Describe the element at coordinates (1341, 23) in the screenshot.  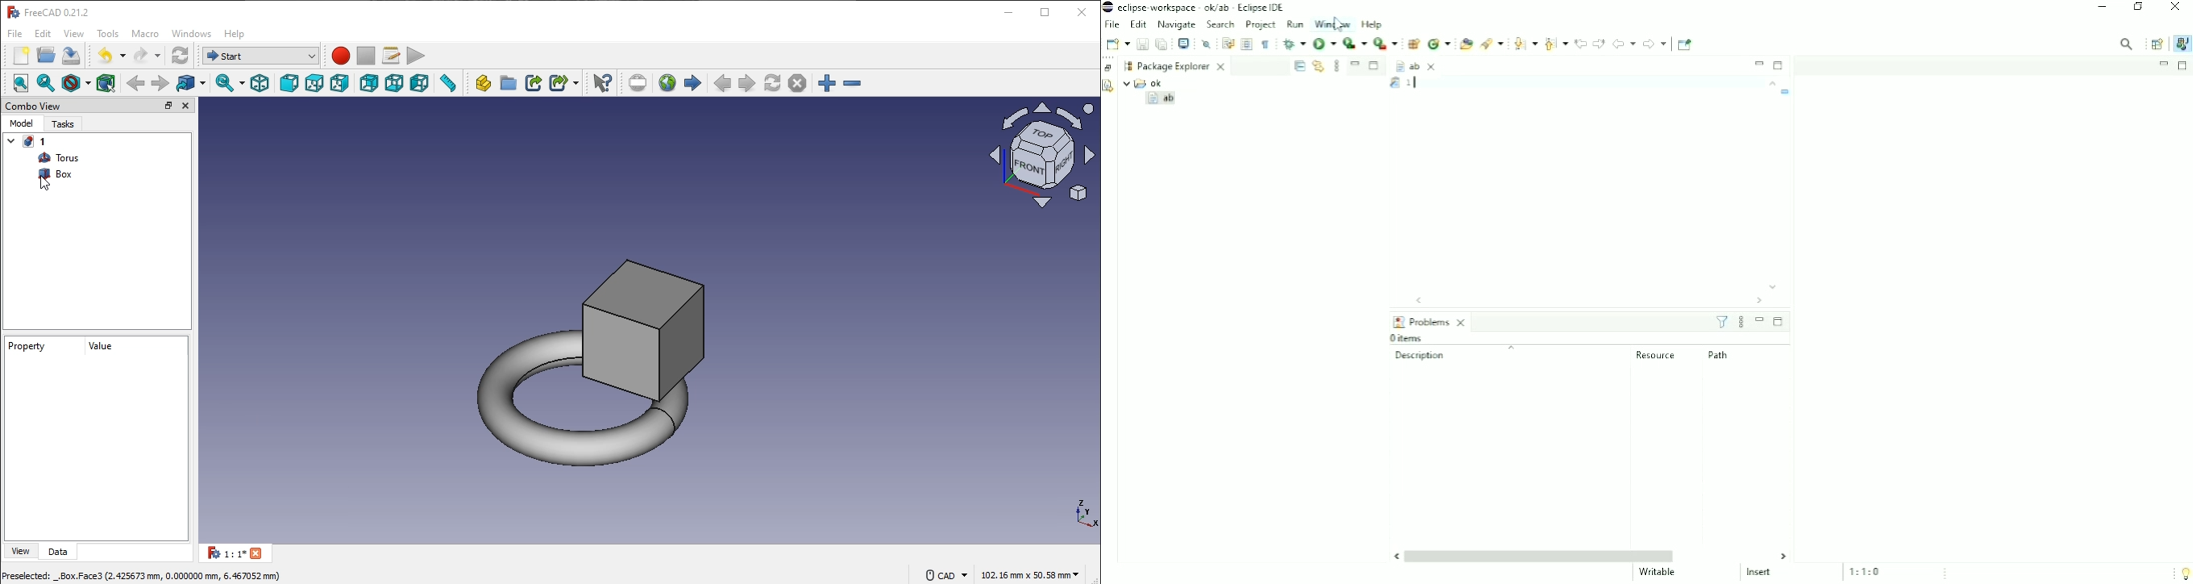
I see `Cursor` at that location.